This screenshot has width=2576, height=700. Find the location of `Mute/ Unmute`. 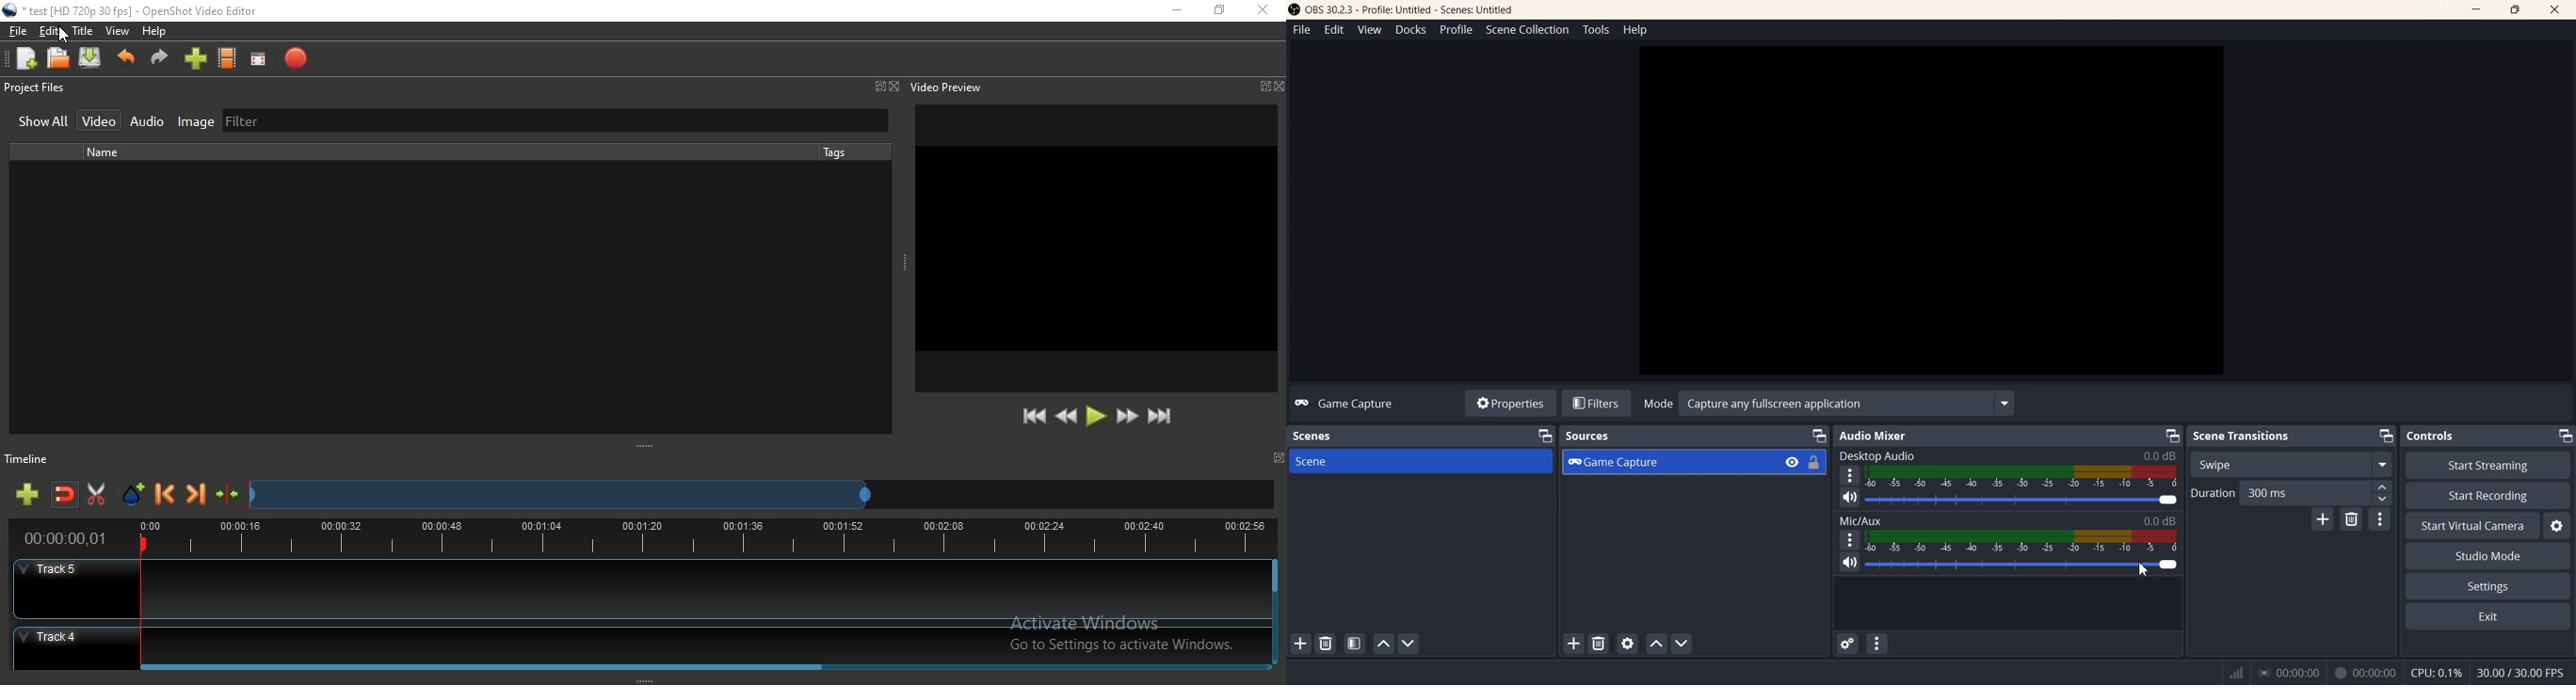

Mute/ Unmute is located at coordinates (1850, 562).